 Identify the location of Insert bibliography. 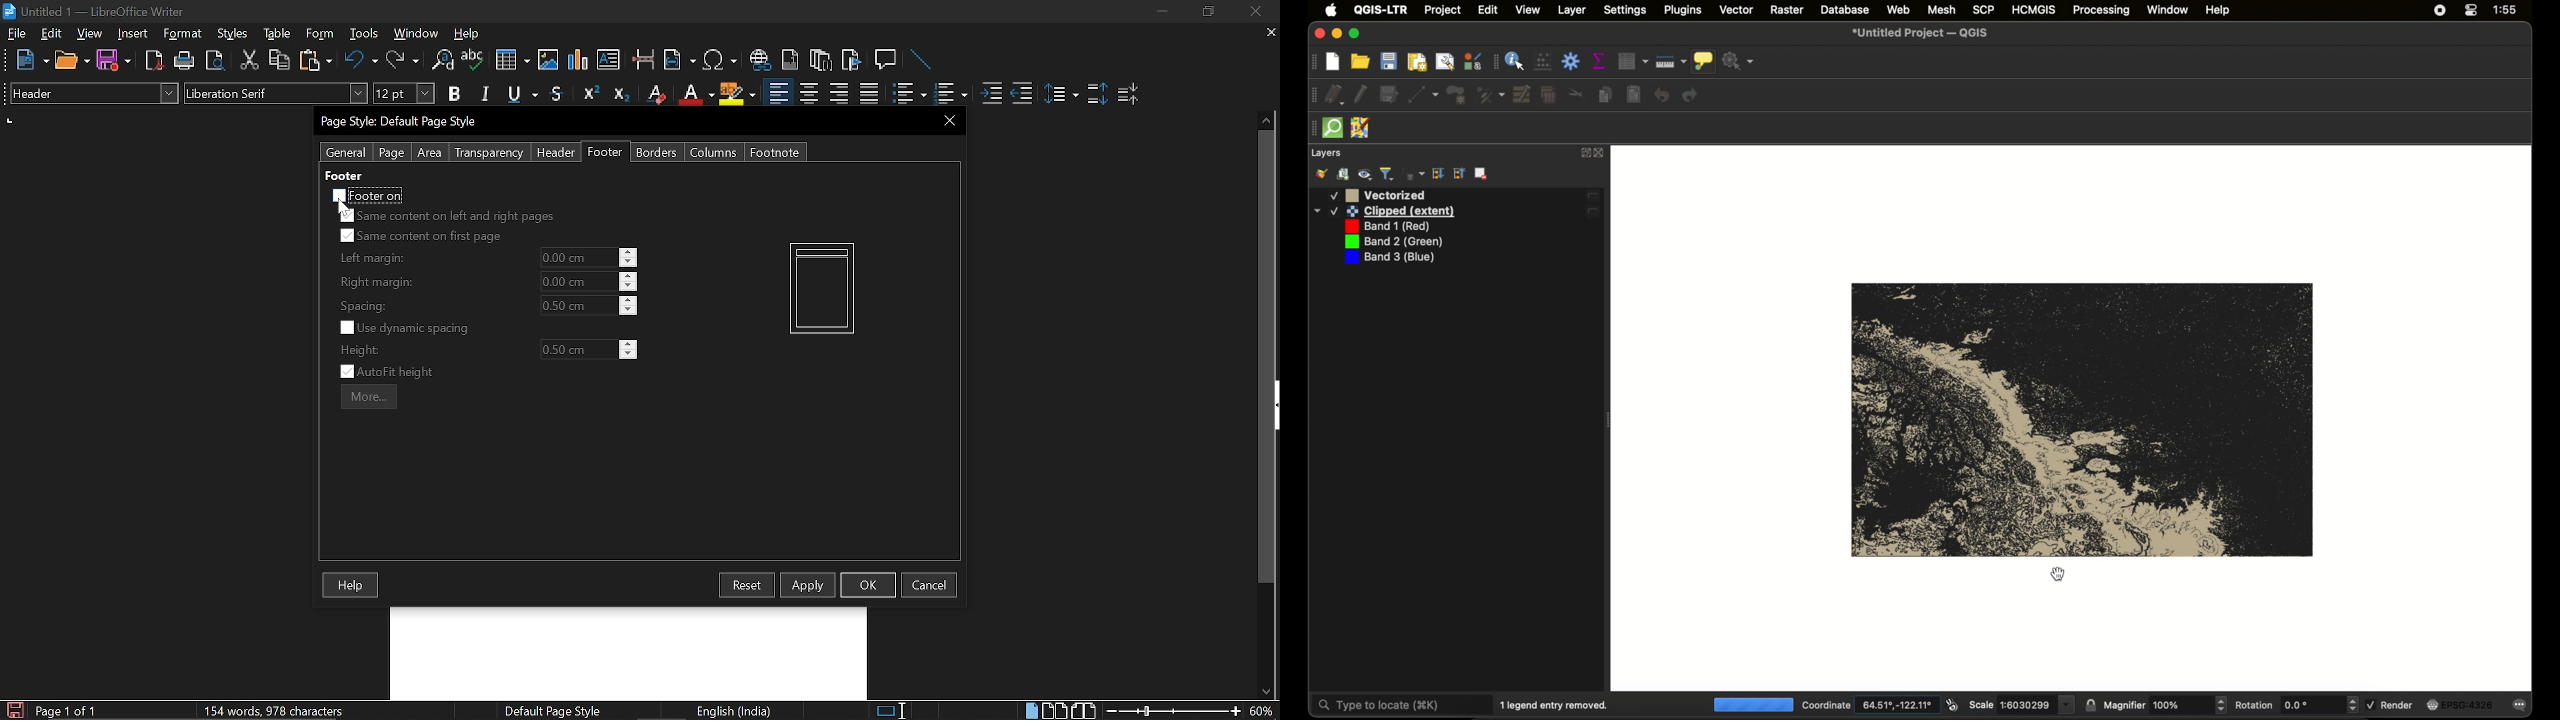
(852, 61).